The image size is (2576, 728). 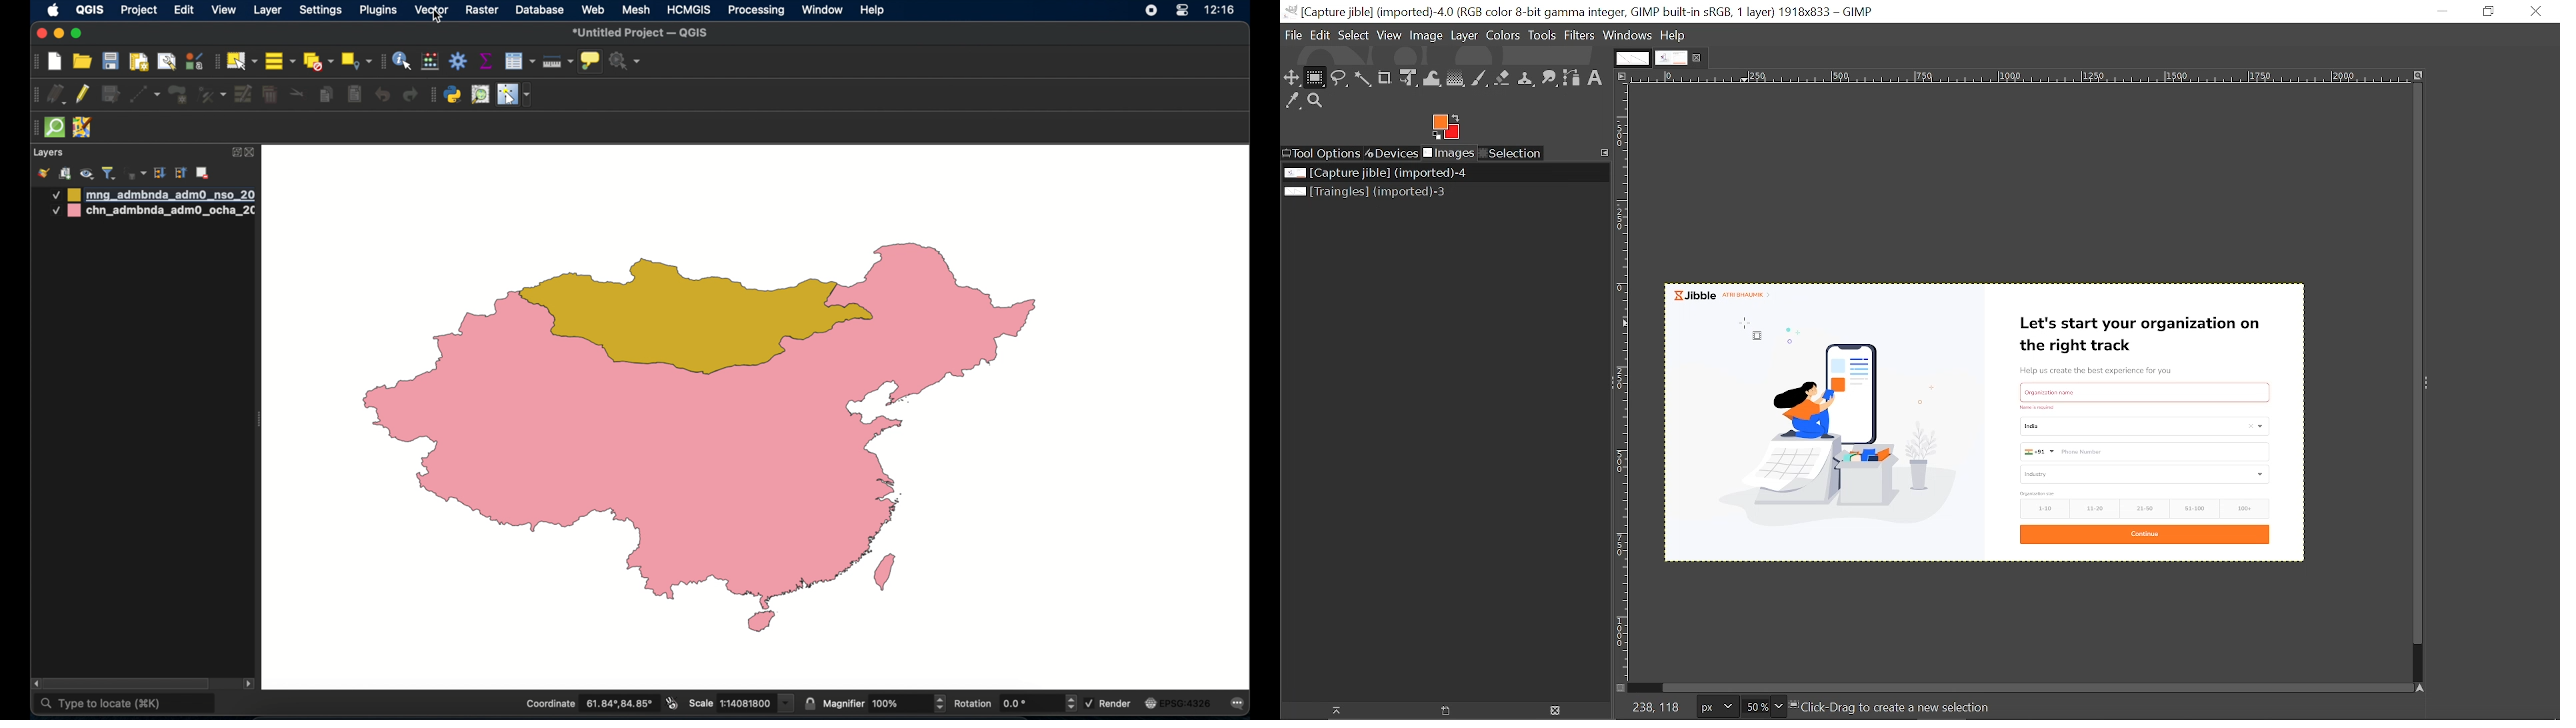 What do you see at coordinates (82, 128) in the screenshot?
I see `josh remote` at bounding box center [82, 128].